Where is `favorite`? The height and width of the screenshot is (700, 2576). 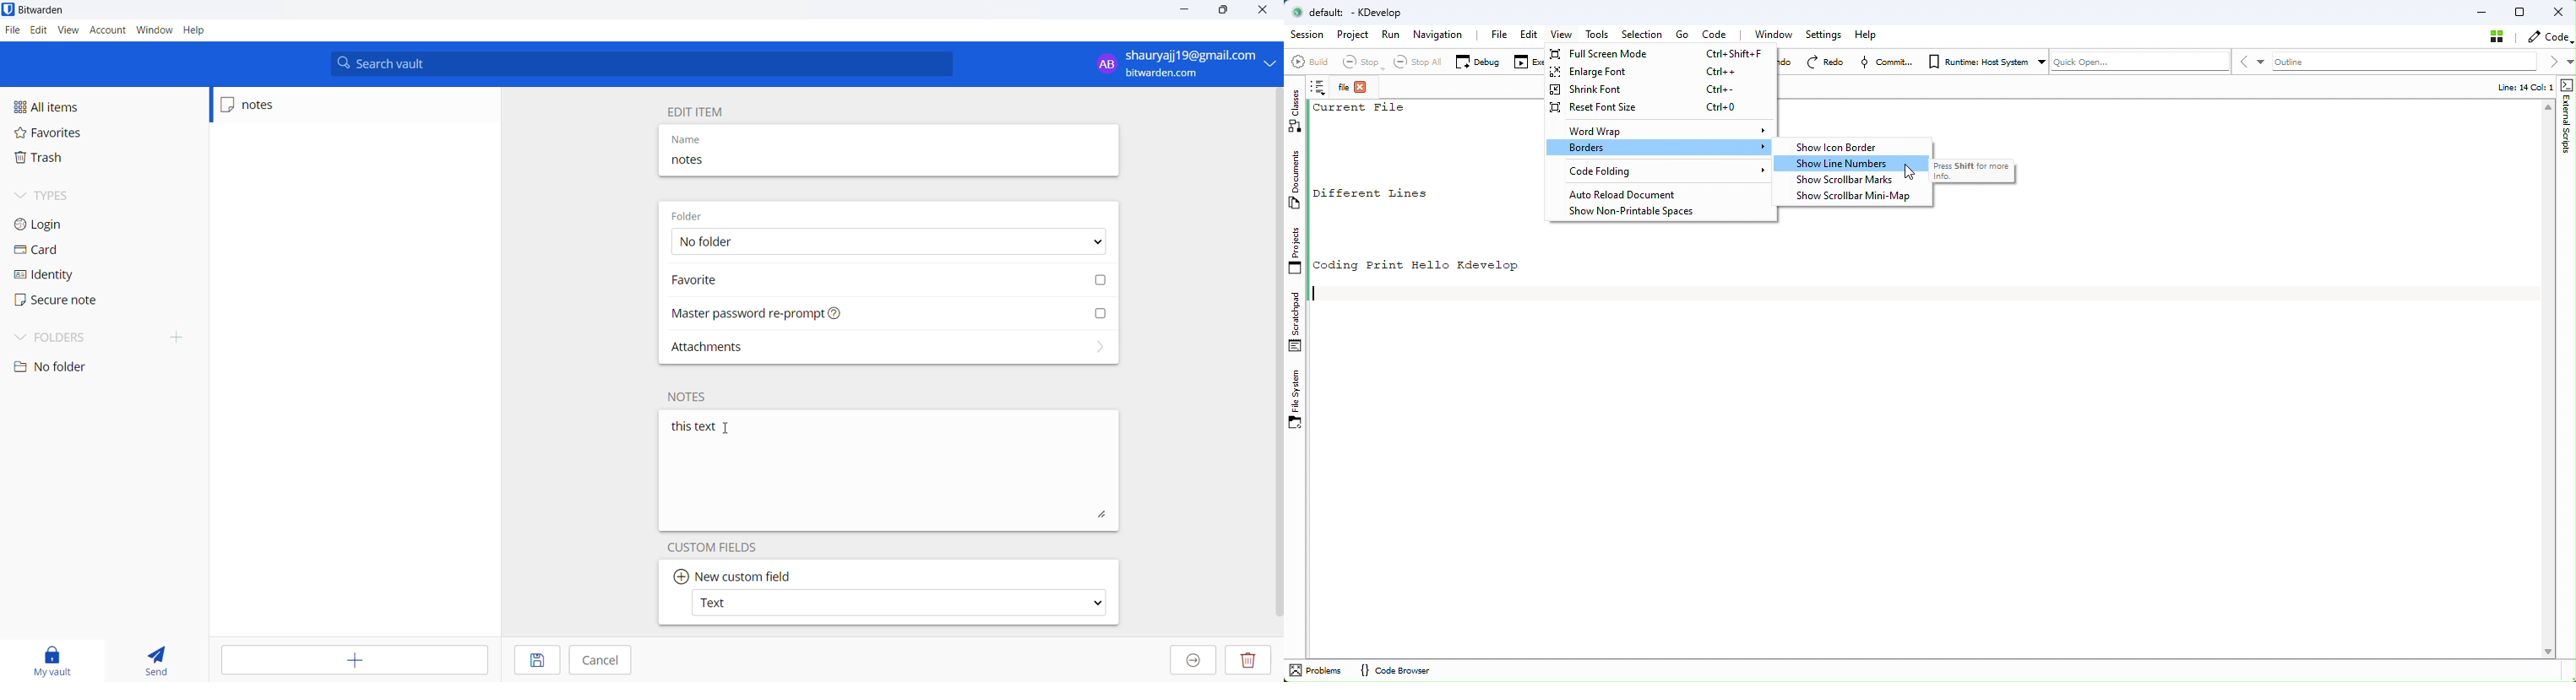 favorite is located at coordinates (891, 279).